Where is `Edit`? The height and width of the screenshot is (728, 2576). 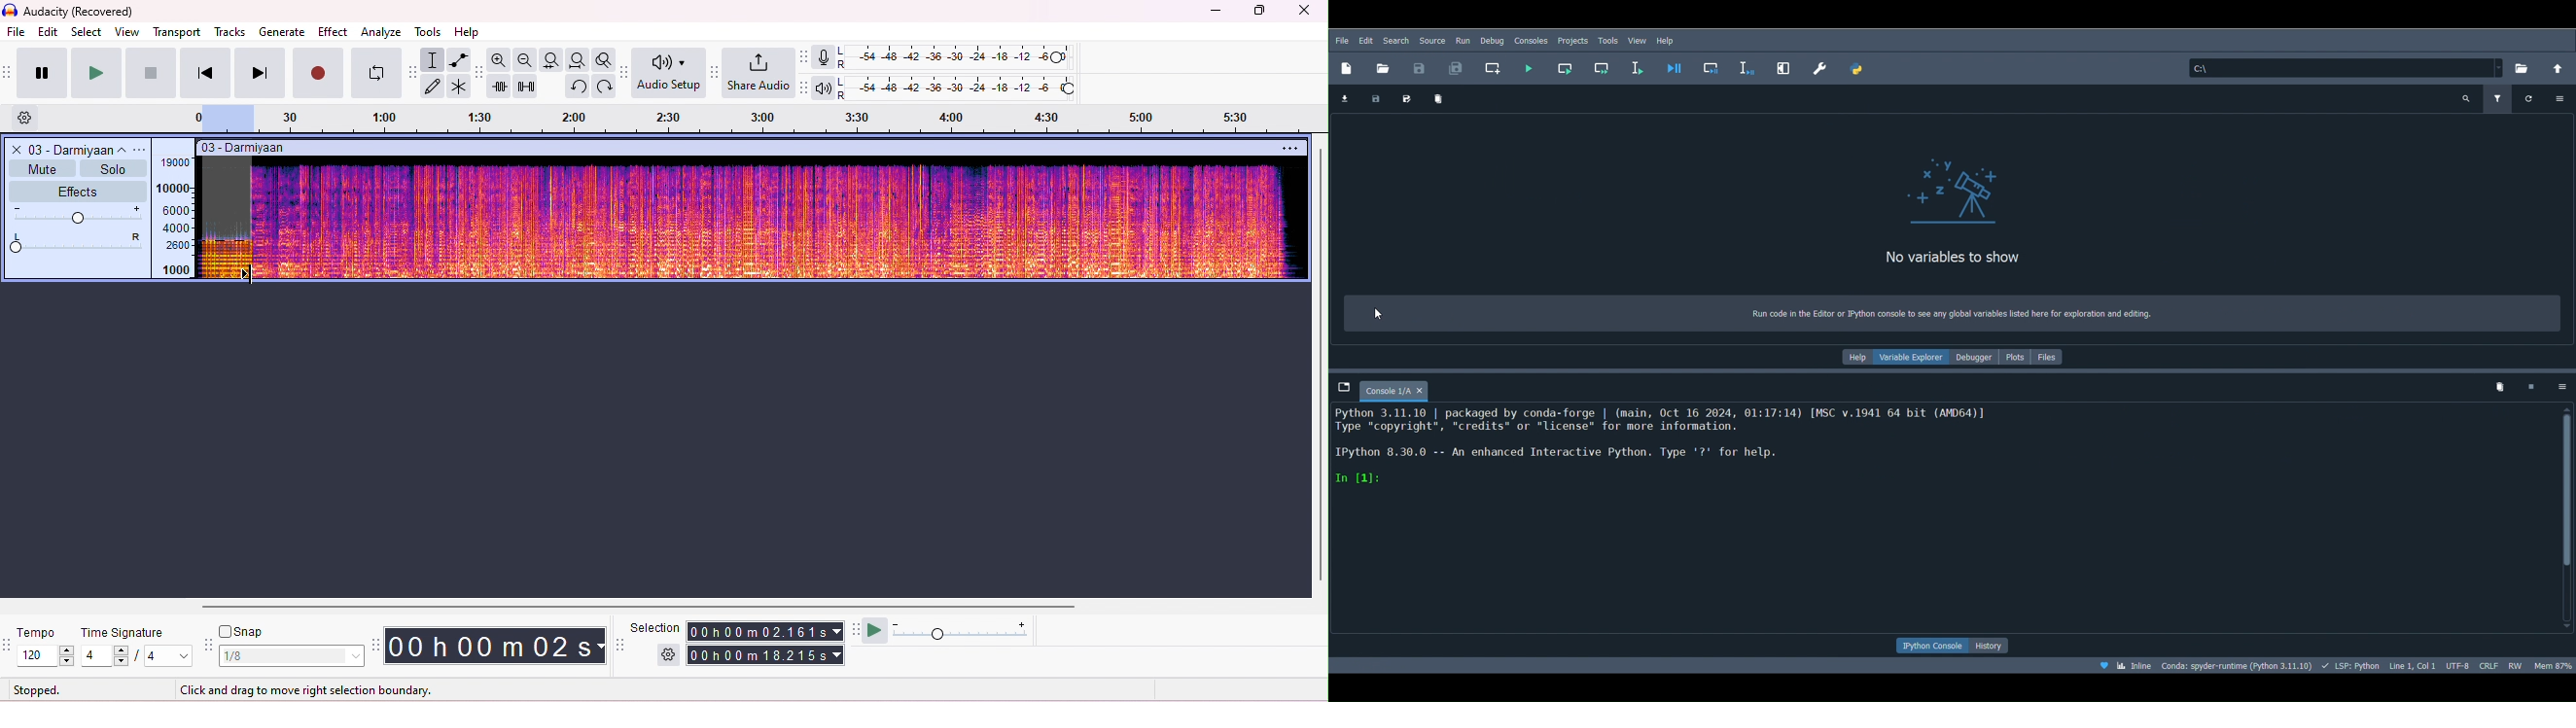
Edit is located at coordinates (1366, 40).